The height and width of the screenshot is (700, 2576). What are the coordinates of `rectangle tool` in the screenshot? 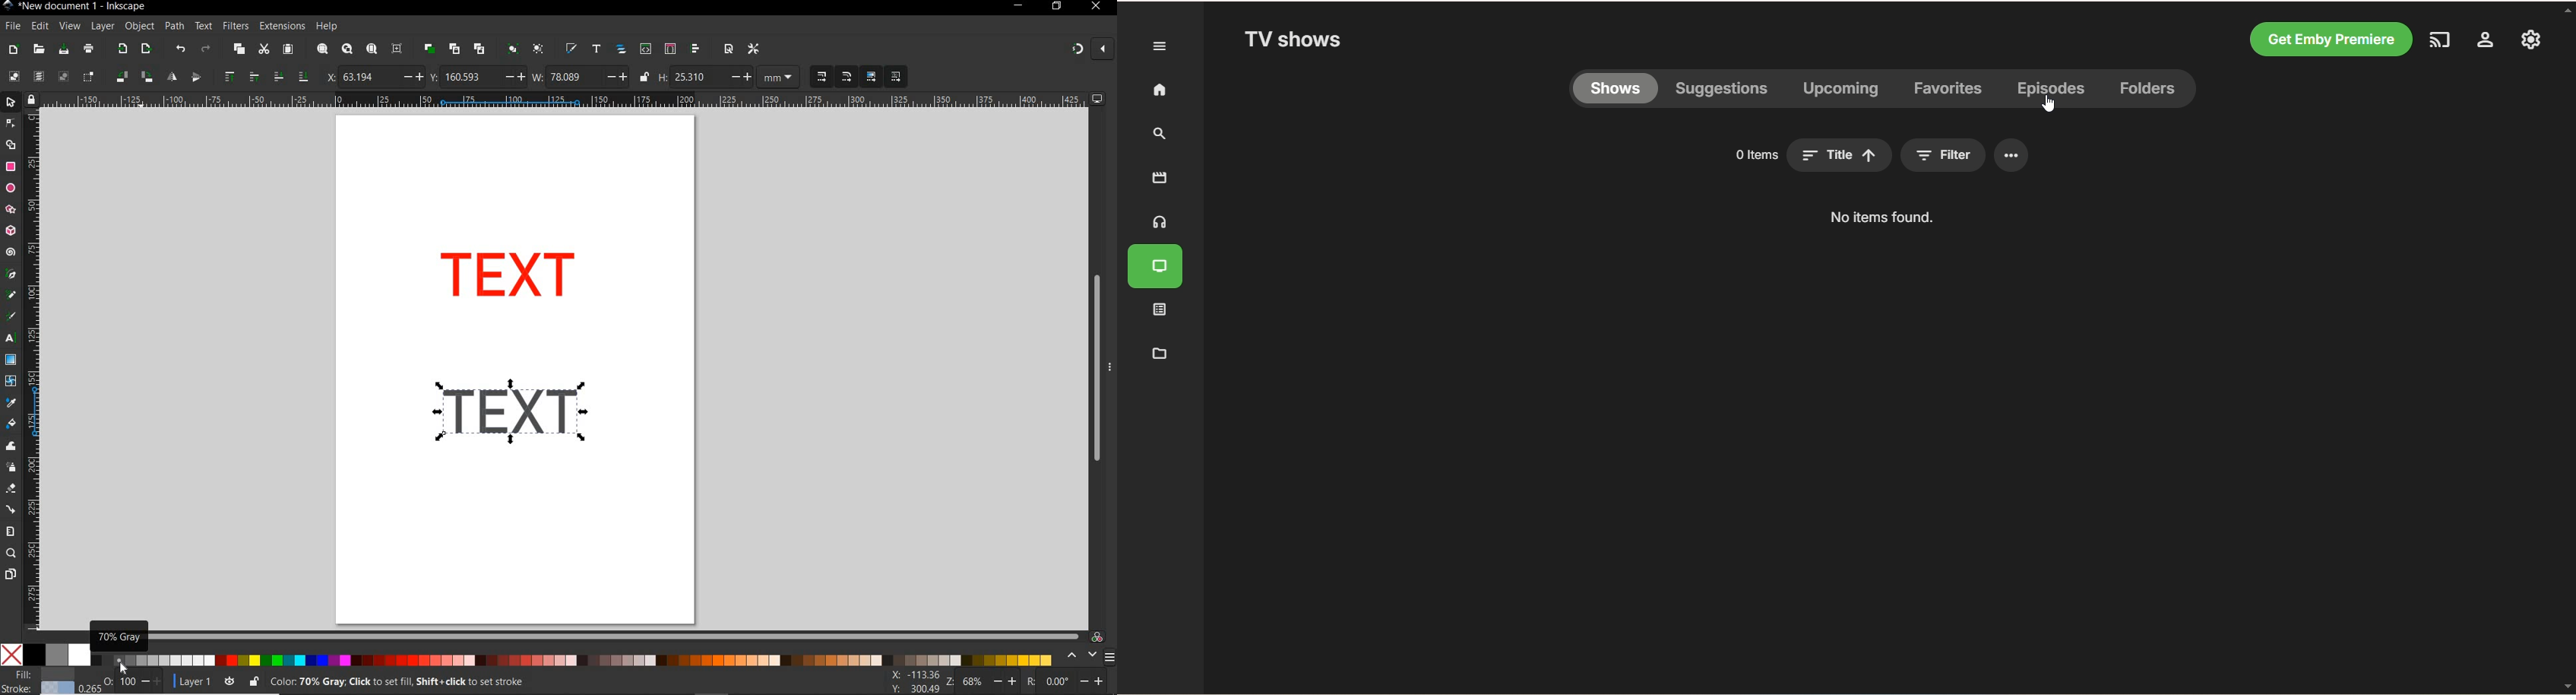 It's located at (11, 166).